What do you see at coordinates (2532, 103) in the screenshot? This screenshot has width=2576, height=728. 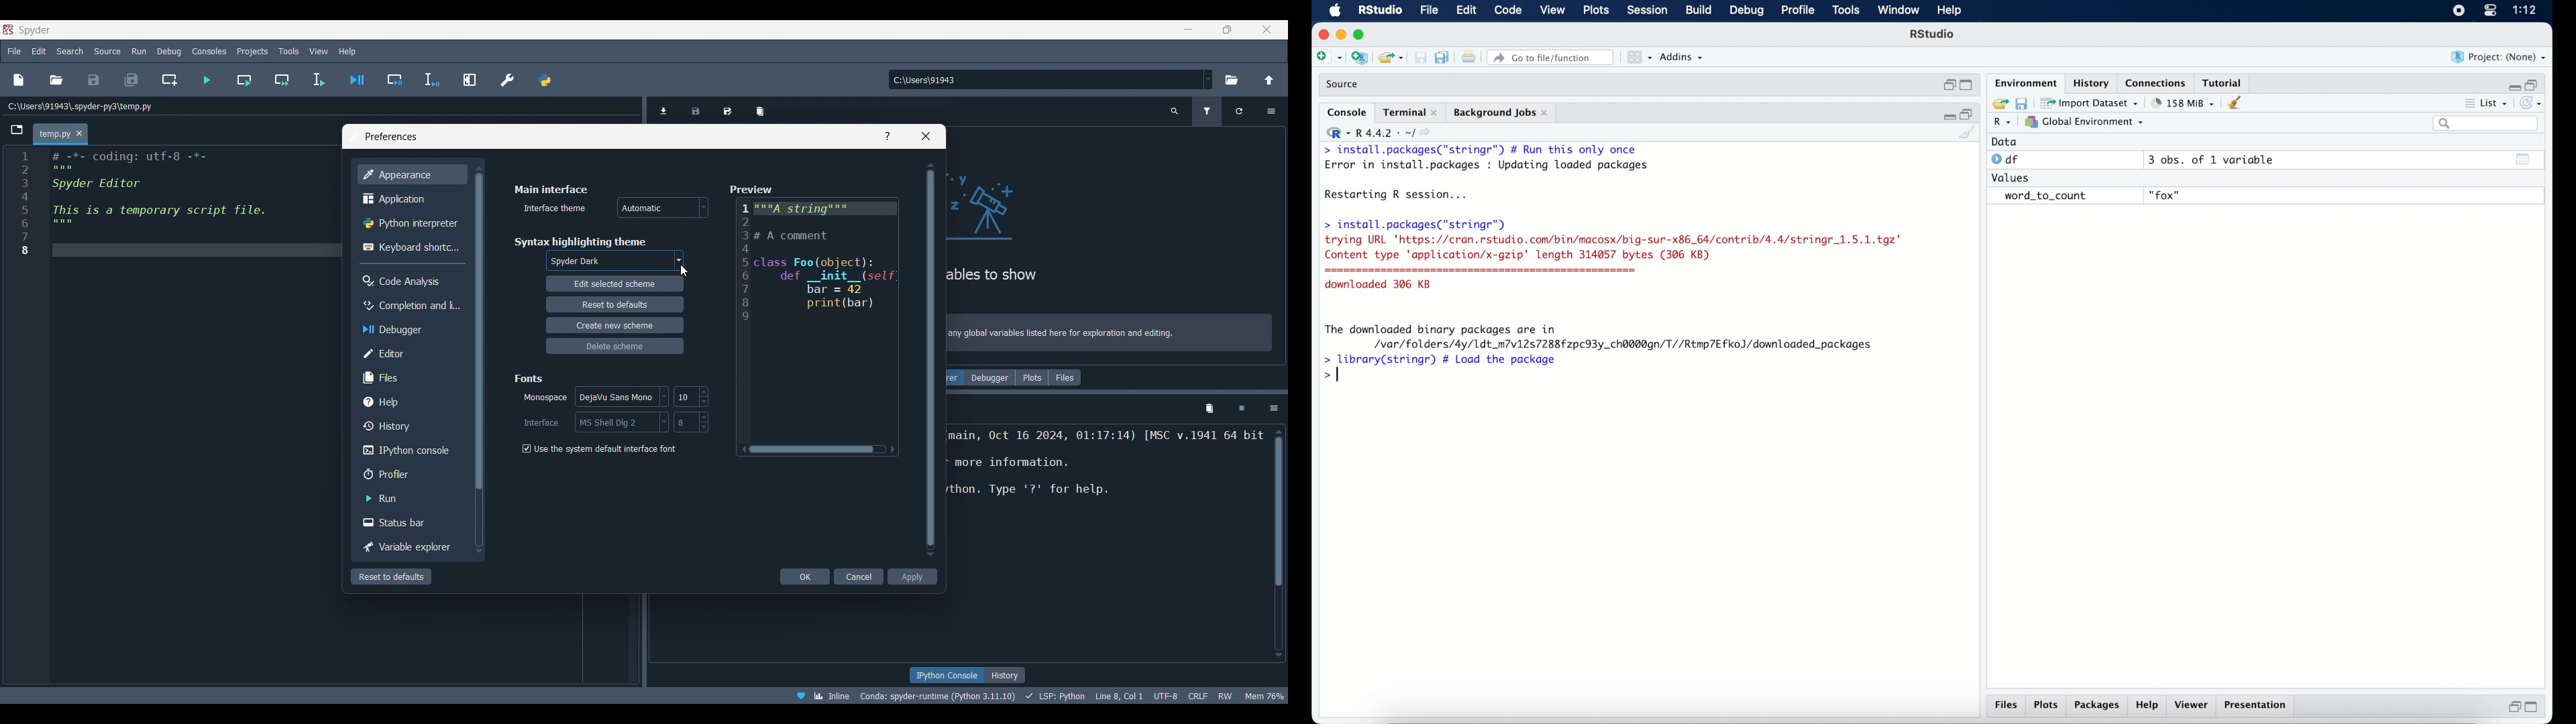 I see `refresh` at bounding box center [2532, 103].